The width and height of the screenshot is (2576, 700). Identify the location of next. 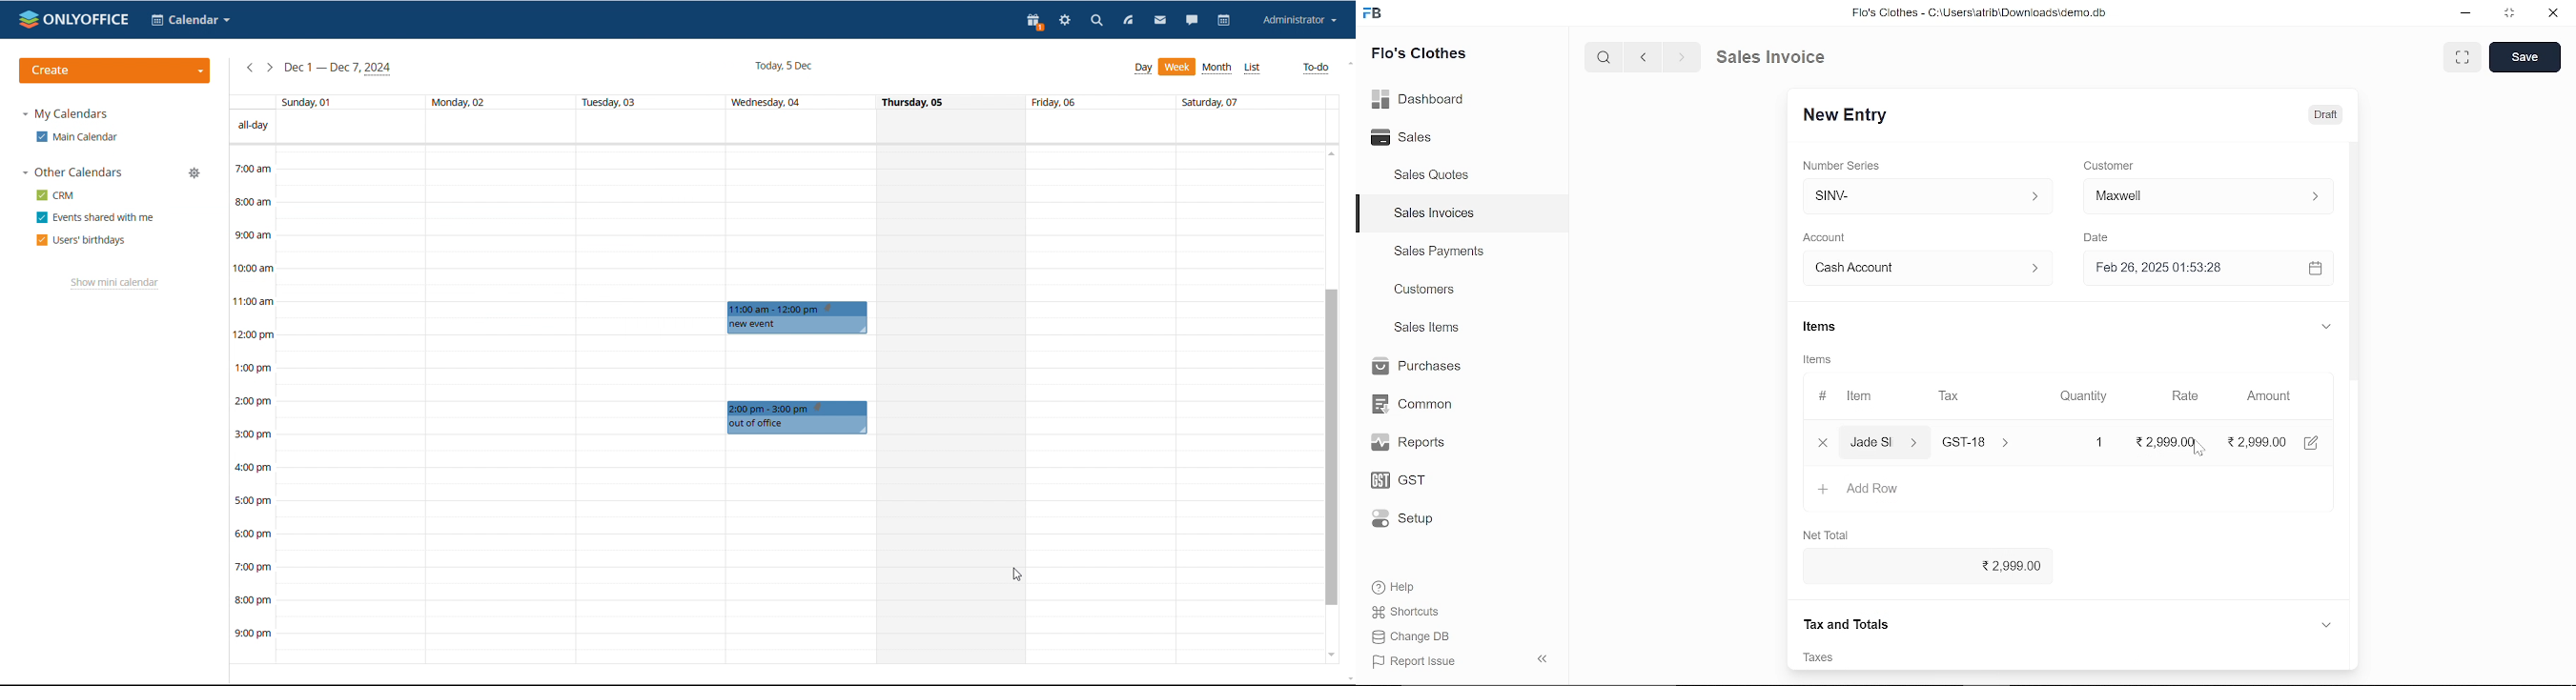
(1682, 57).